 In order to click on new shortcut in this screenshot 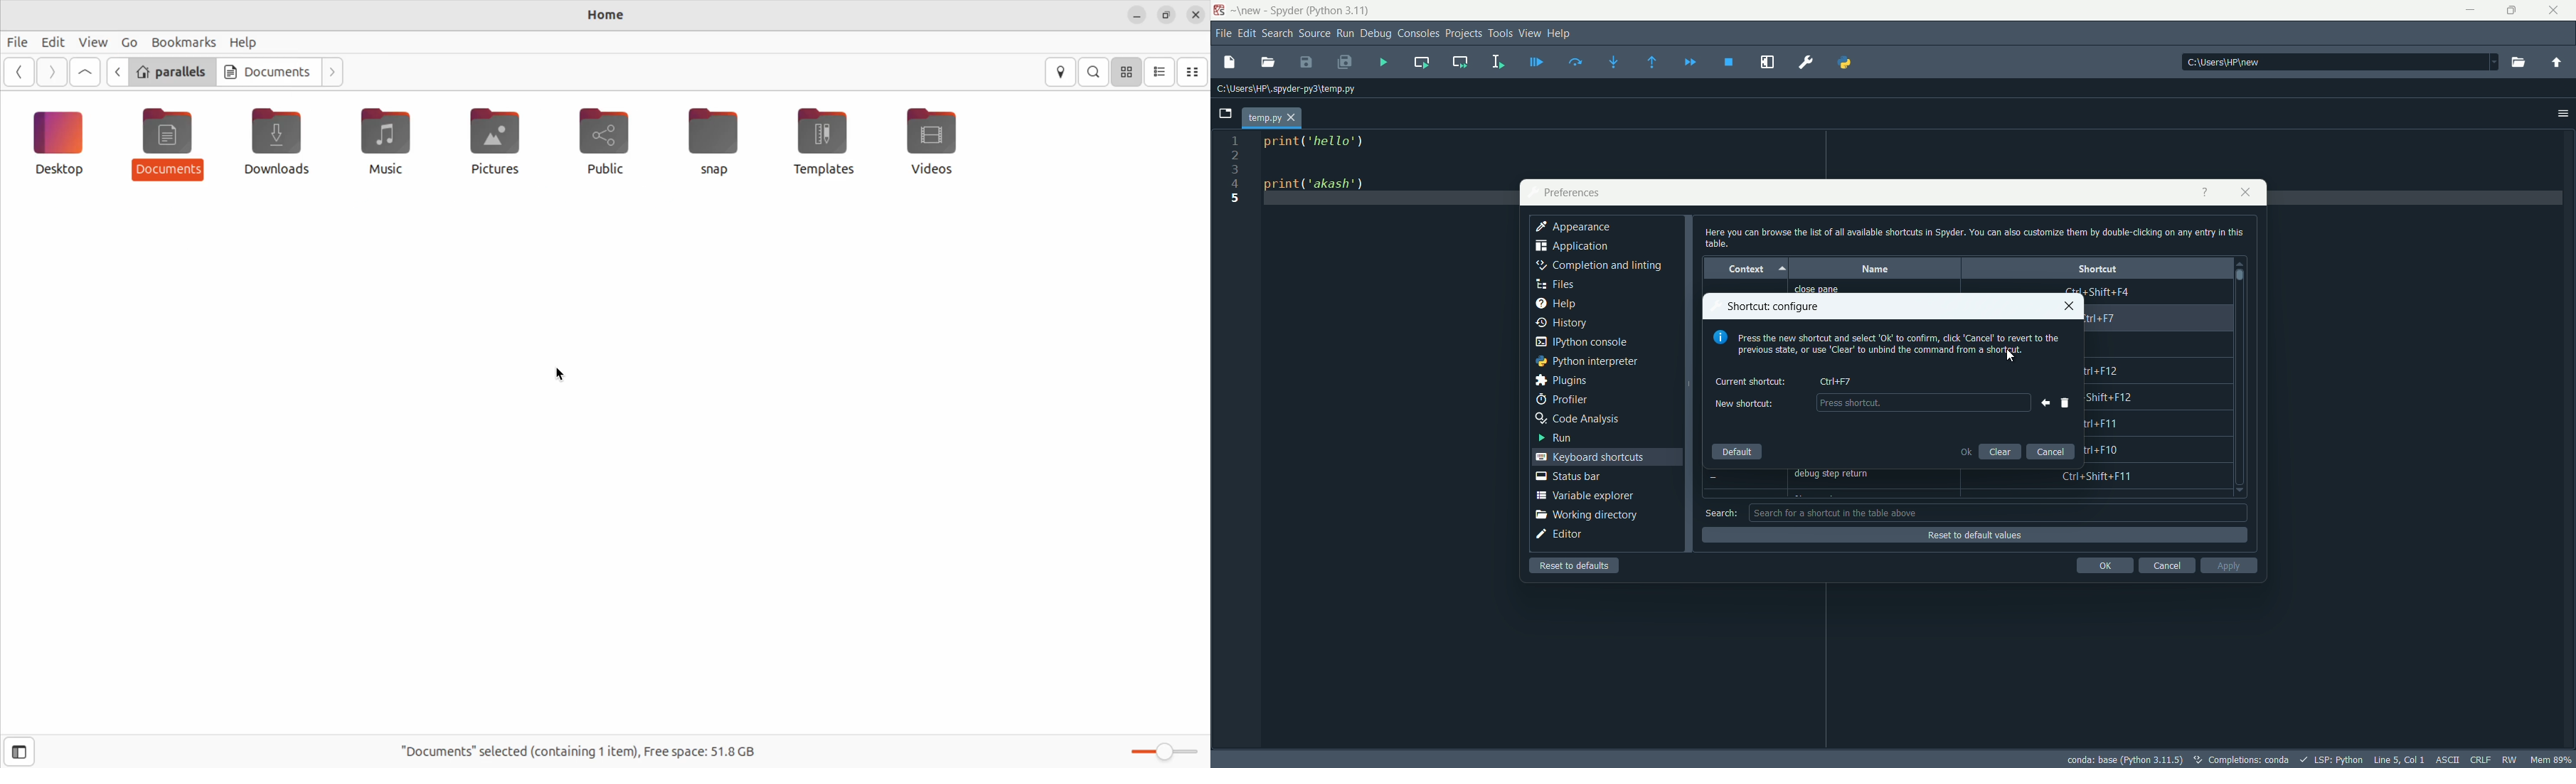, I will do `click(1742, 404)`.